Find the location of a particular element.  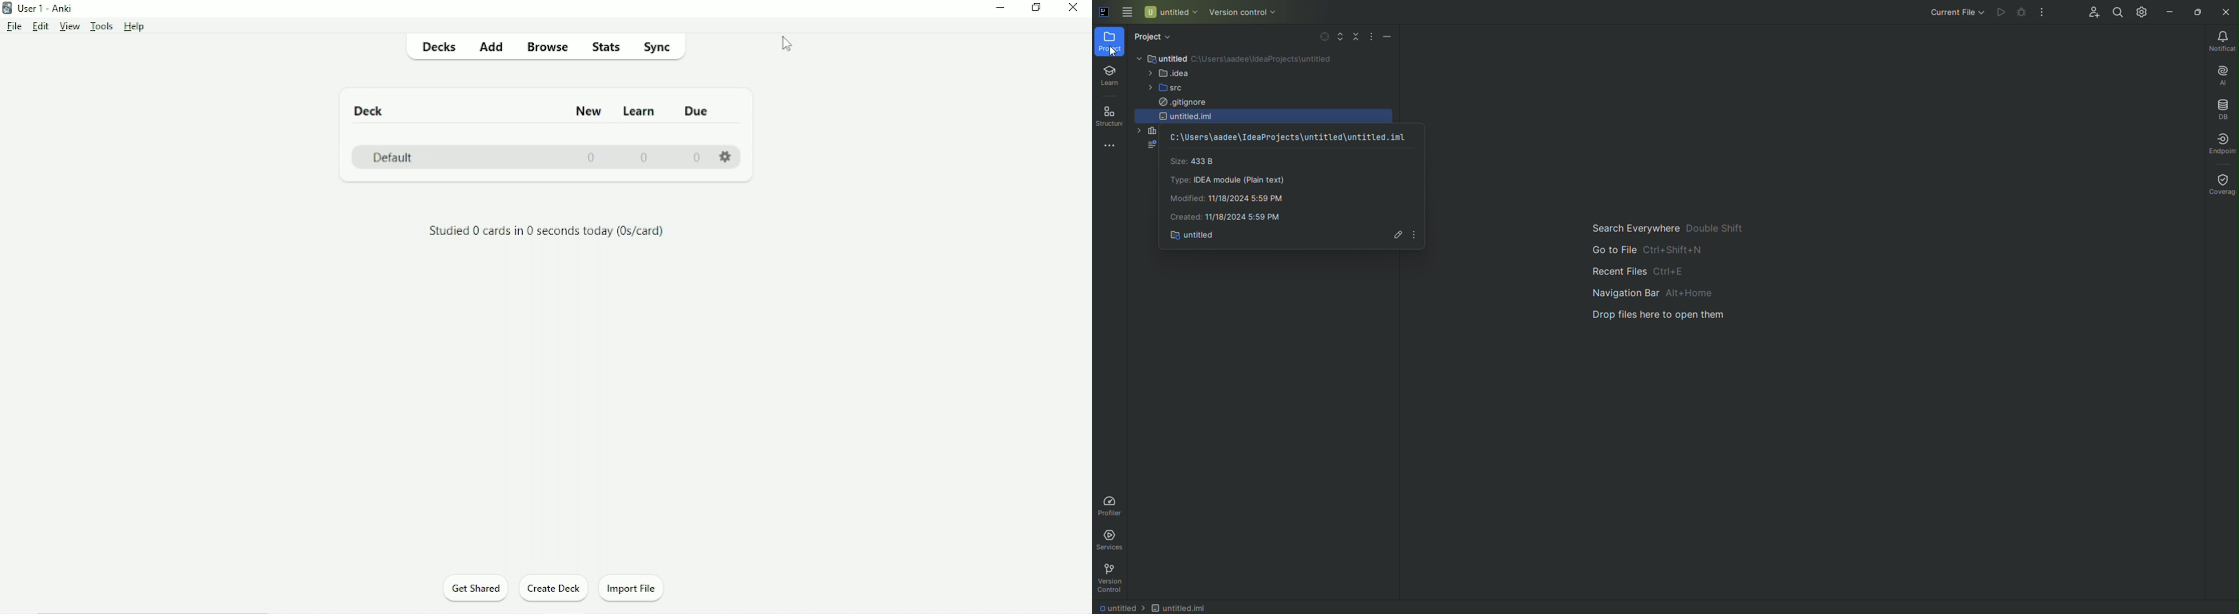

Restore down is located at coordinates (1036, 8).